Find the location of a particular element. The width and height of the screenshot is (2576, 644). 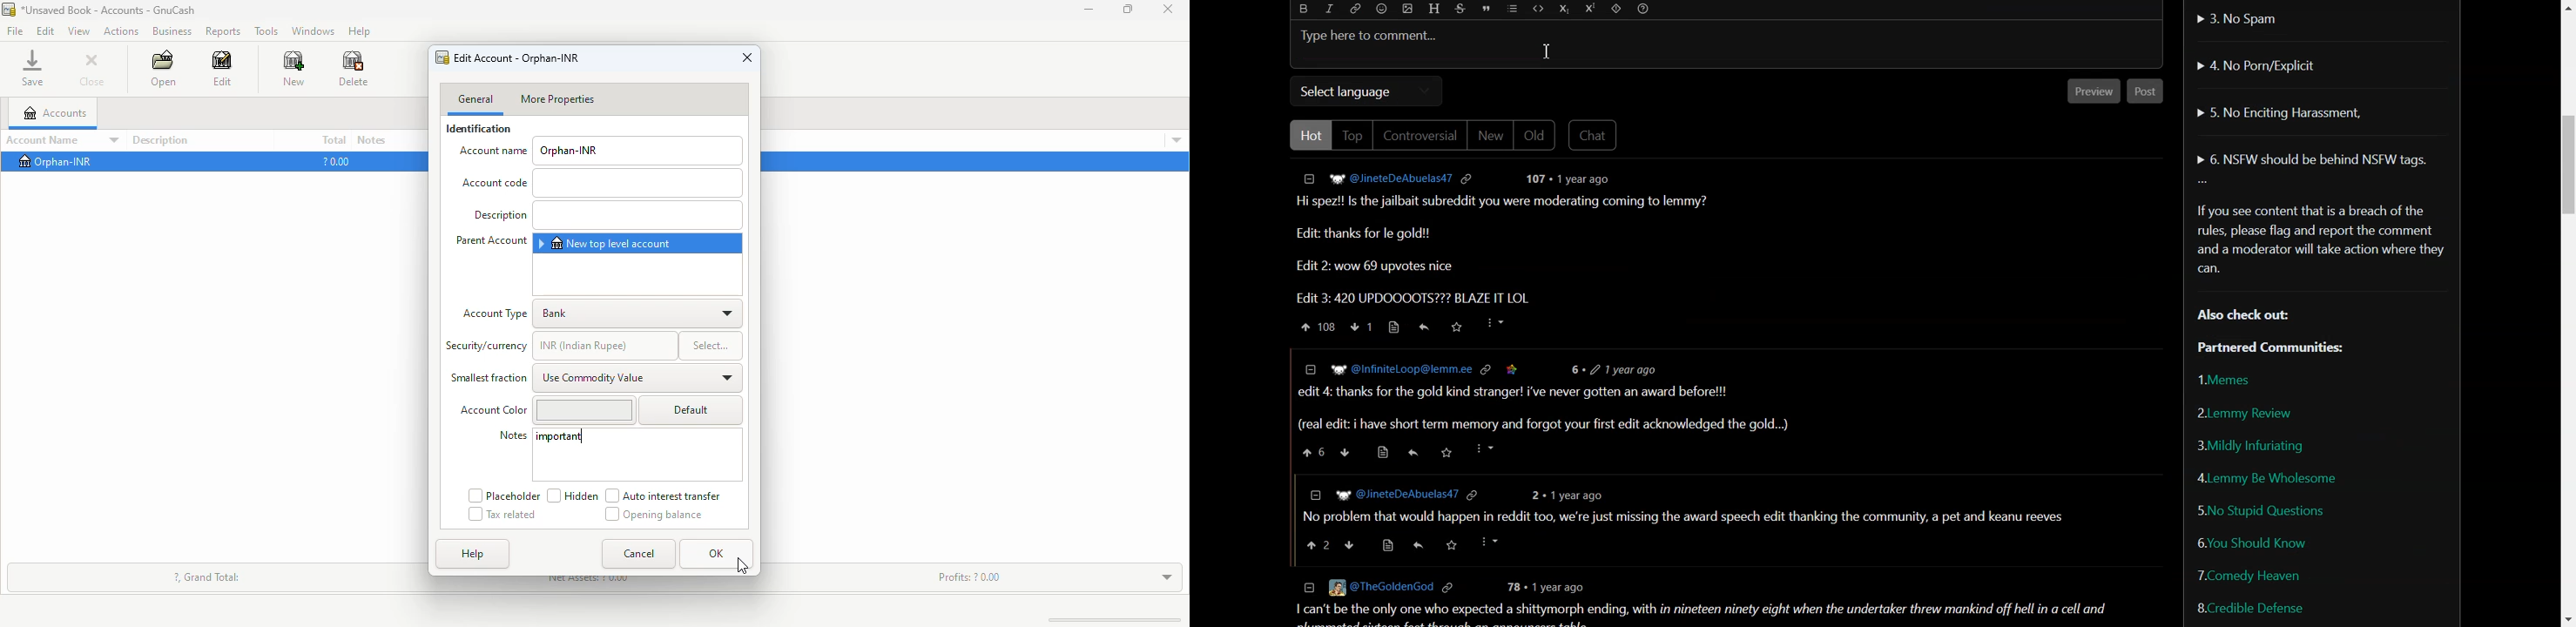

account details is located at coordinates (1177, 141).